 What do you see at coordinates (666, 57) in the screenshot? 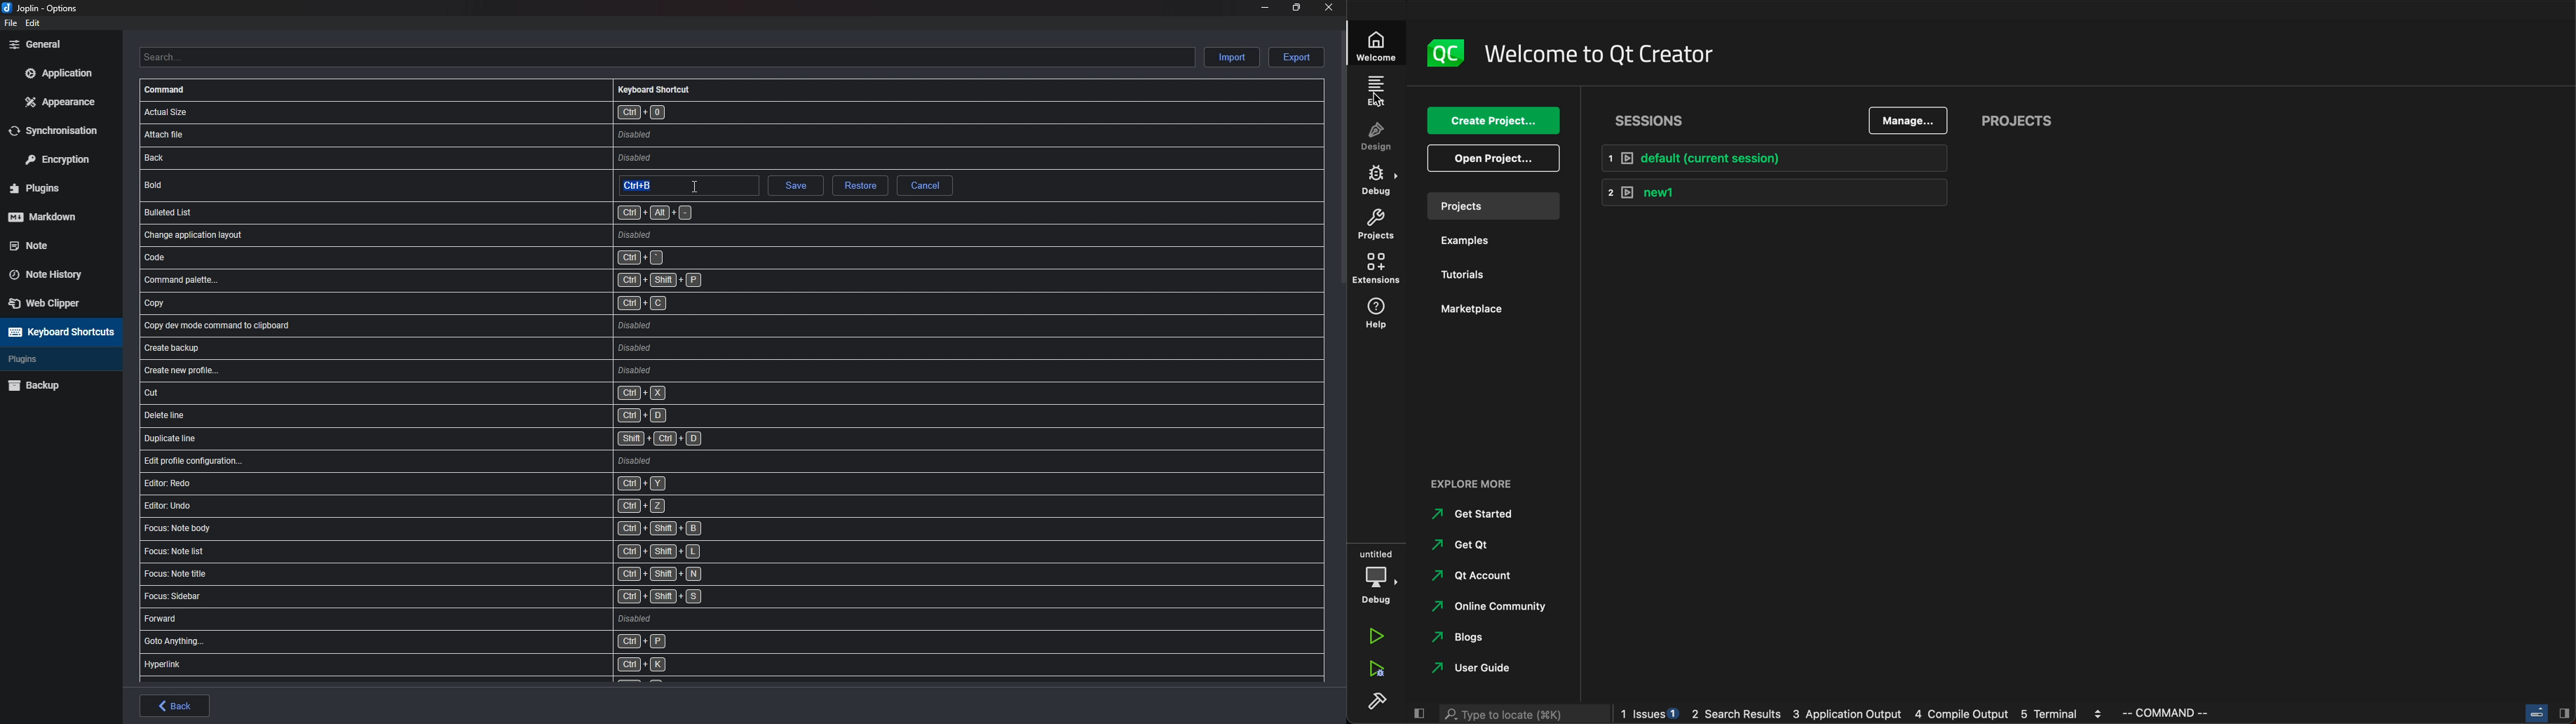
I see `Search shortcuts` at bounding box center [666, 57].